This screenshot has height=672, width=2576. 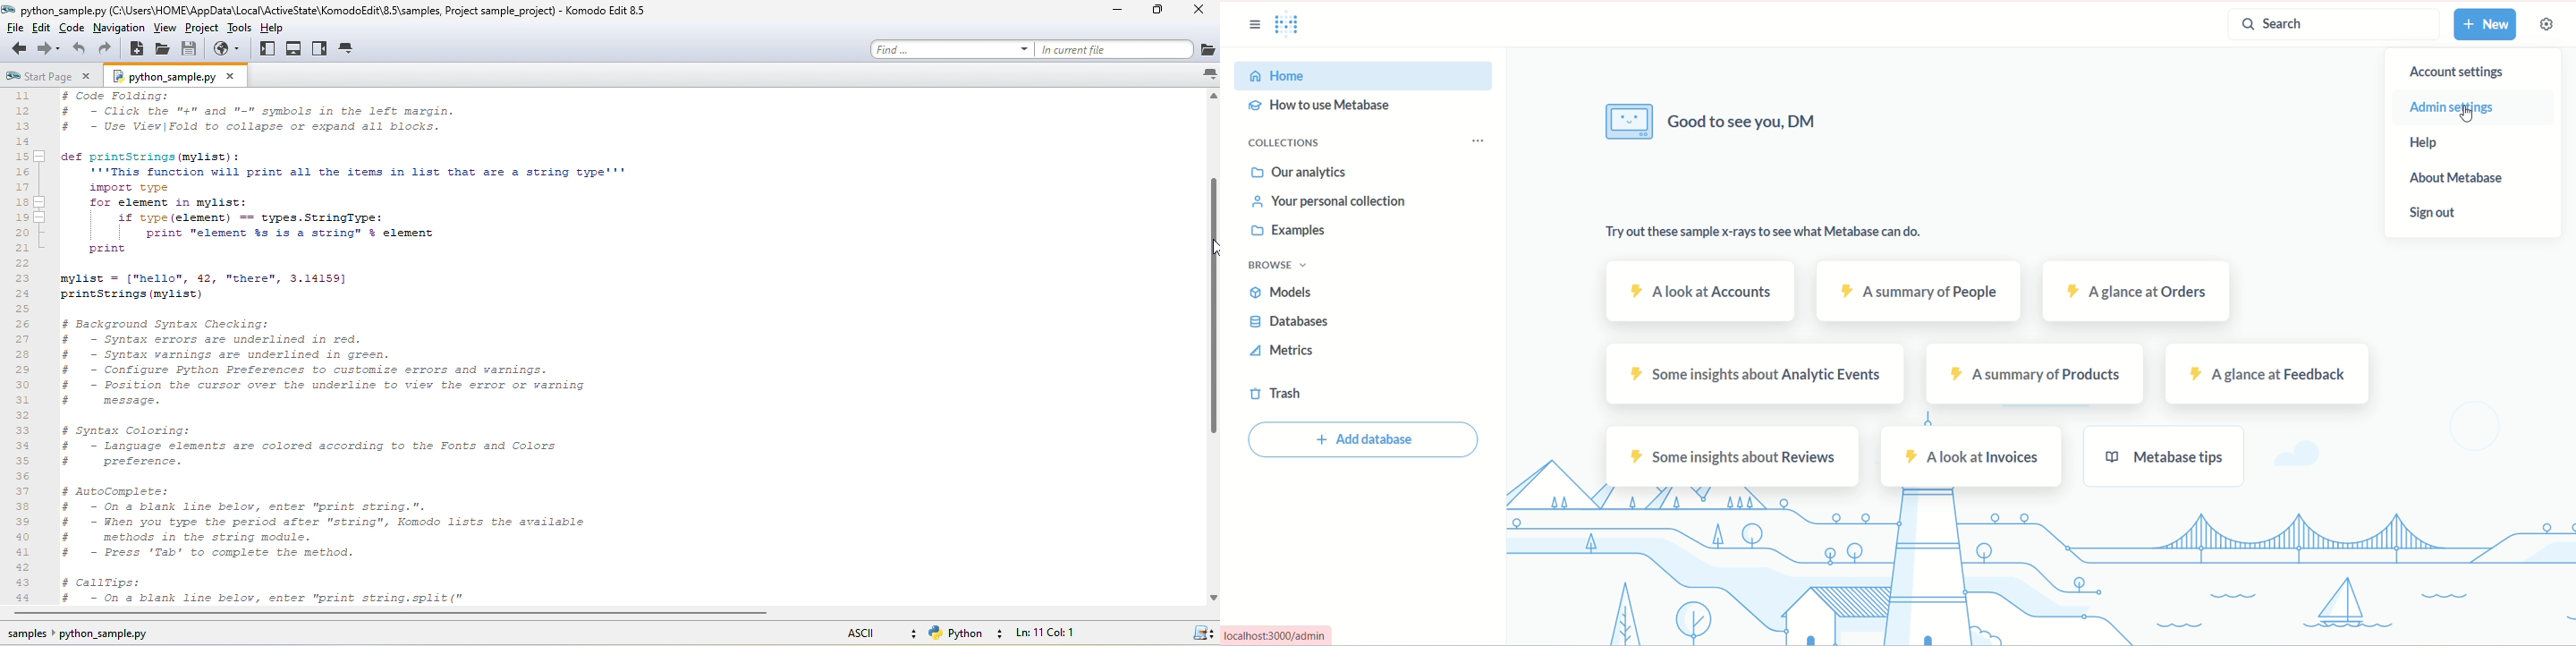 What do you see at coordinates (1212, 96) in the screenshot?
I see `scroll up` at bounding box center [1212, 96].